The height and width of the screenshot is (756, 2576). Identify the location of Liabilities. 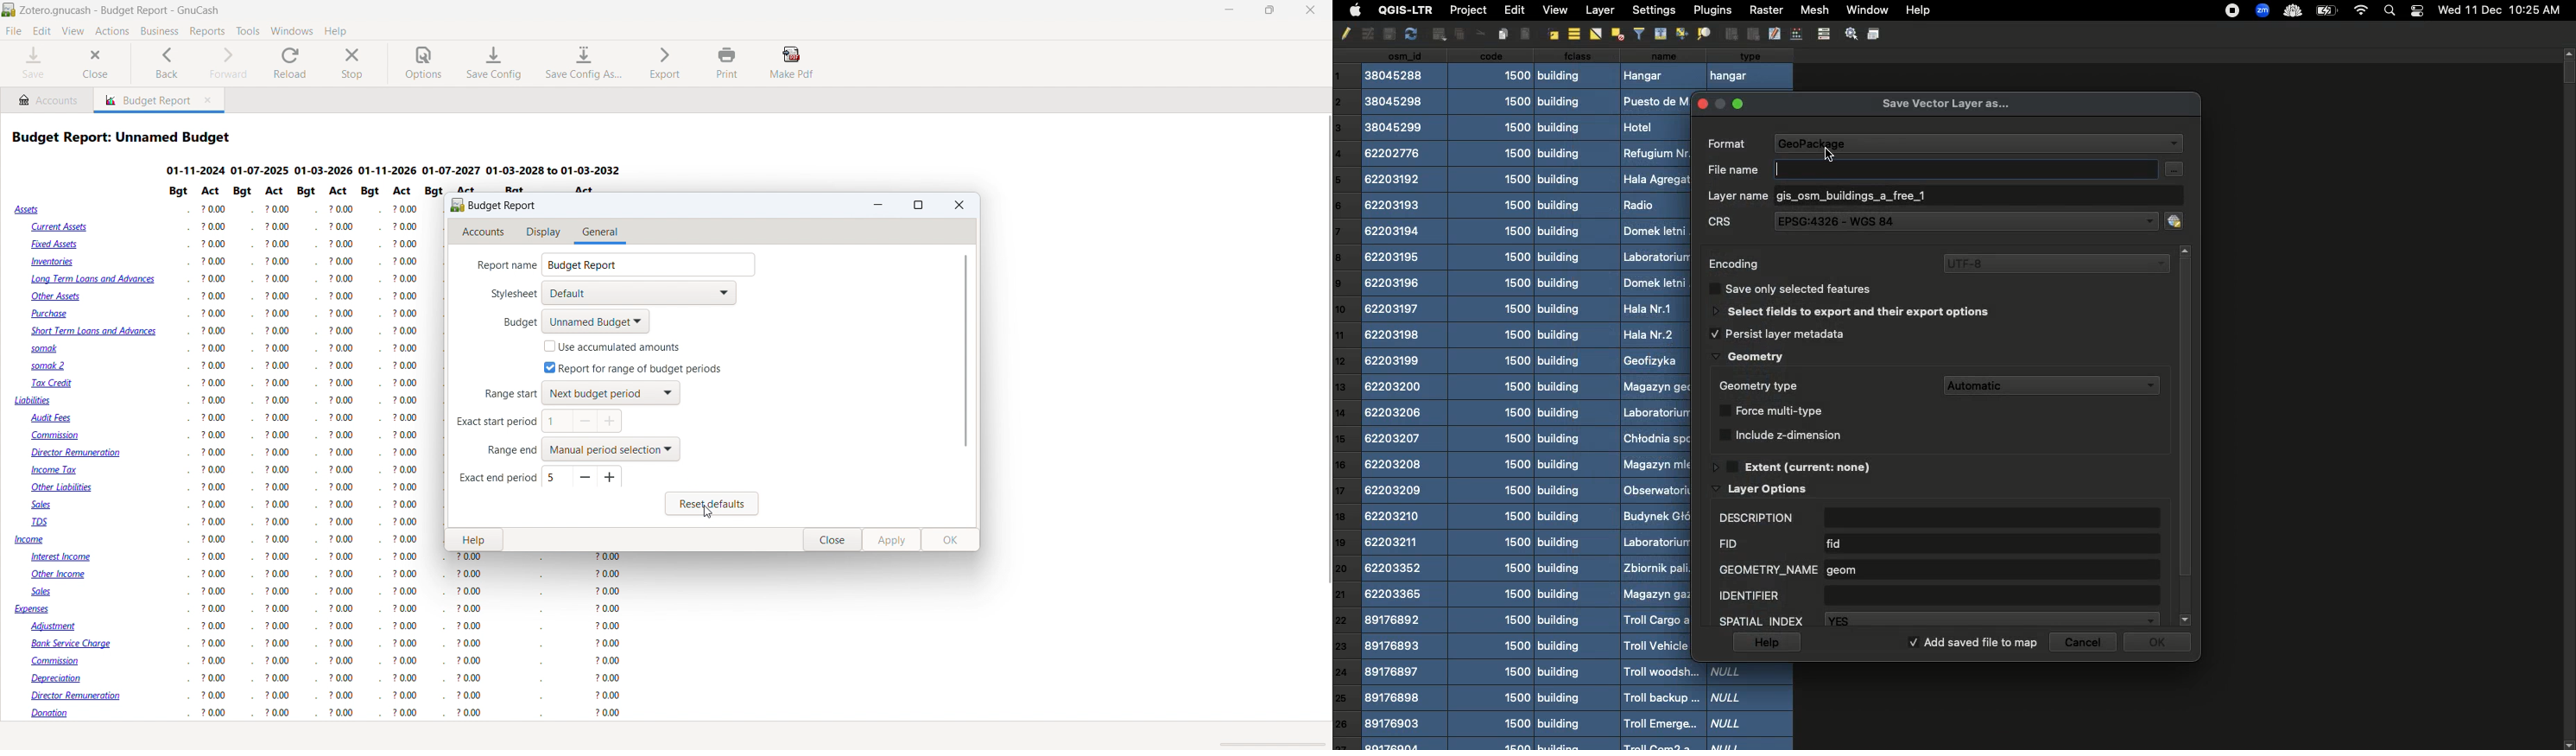
(33, 401).